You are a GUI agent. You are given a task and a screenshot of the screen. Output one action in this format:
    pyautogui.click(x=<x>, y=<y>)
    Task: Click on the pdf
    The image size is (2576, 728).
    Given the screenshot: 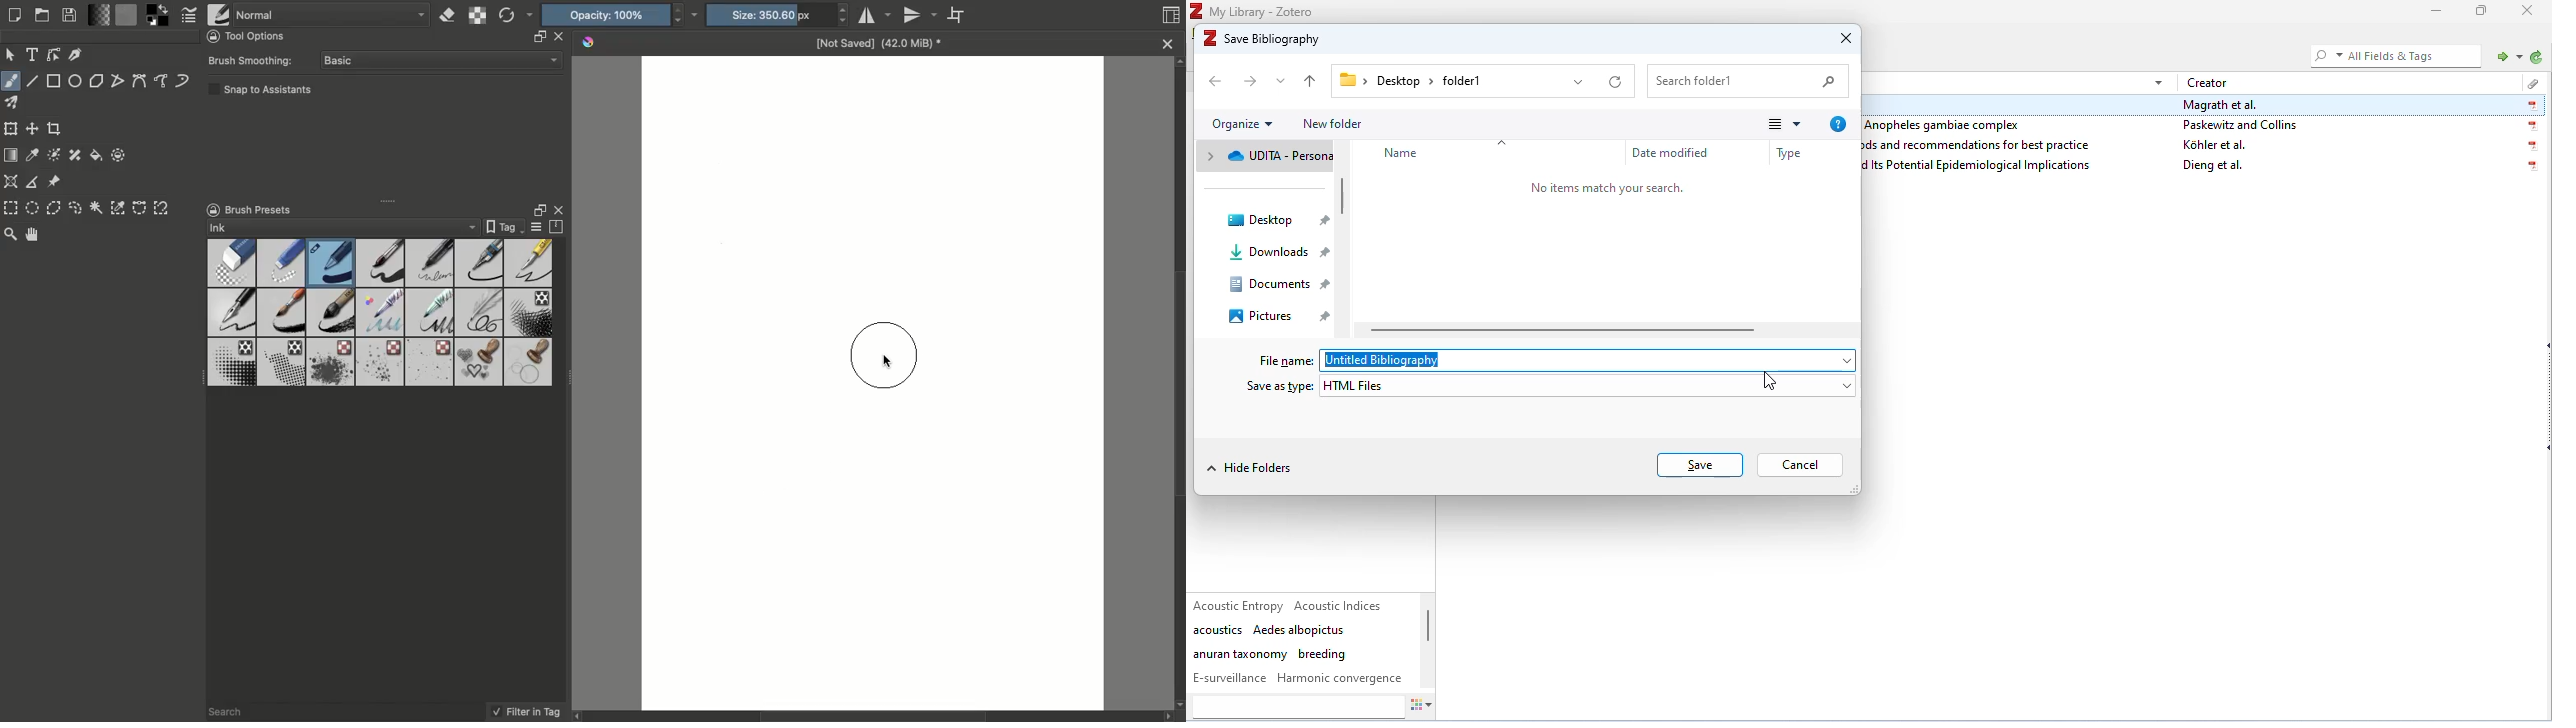 What is the action you would take?
    pyautogui.click(x=2529, y=167)
    